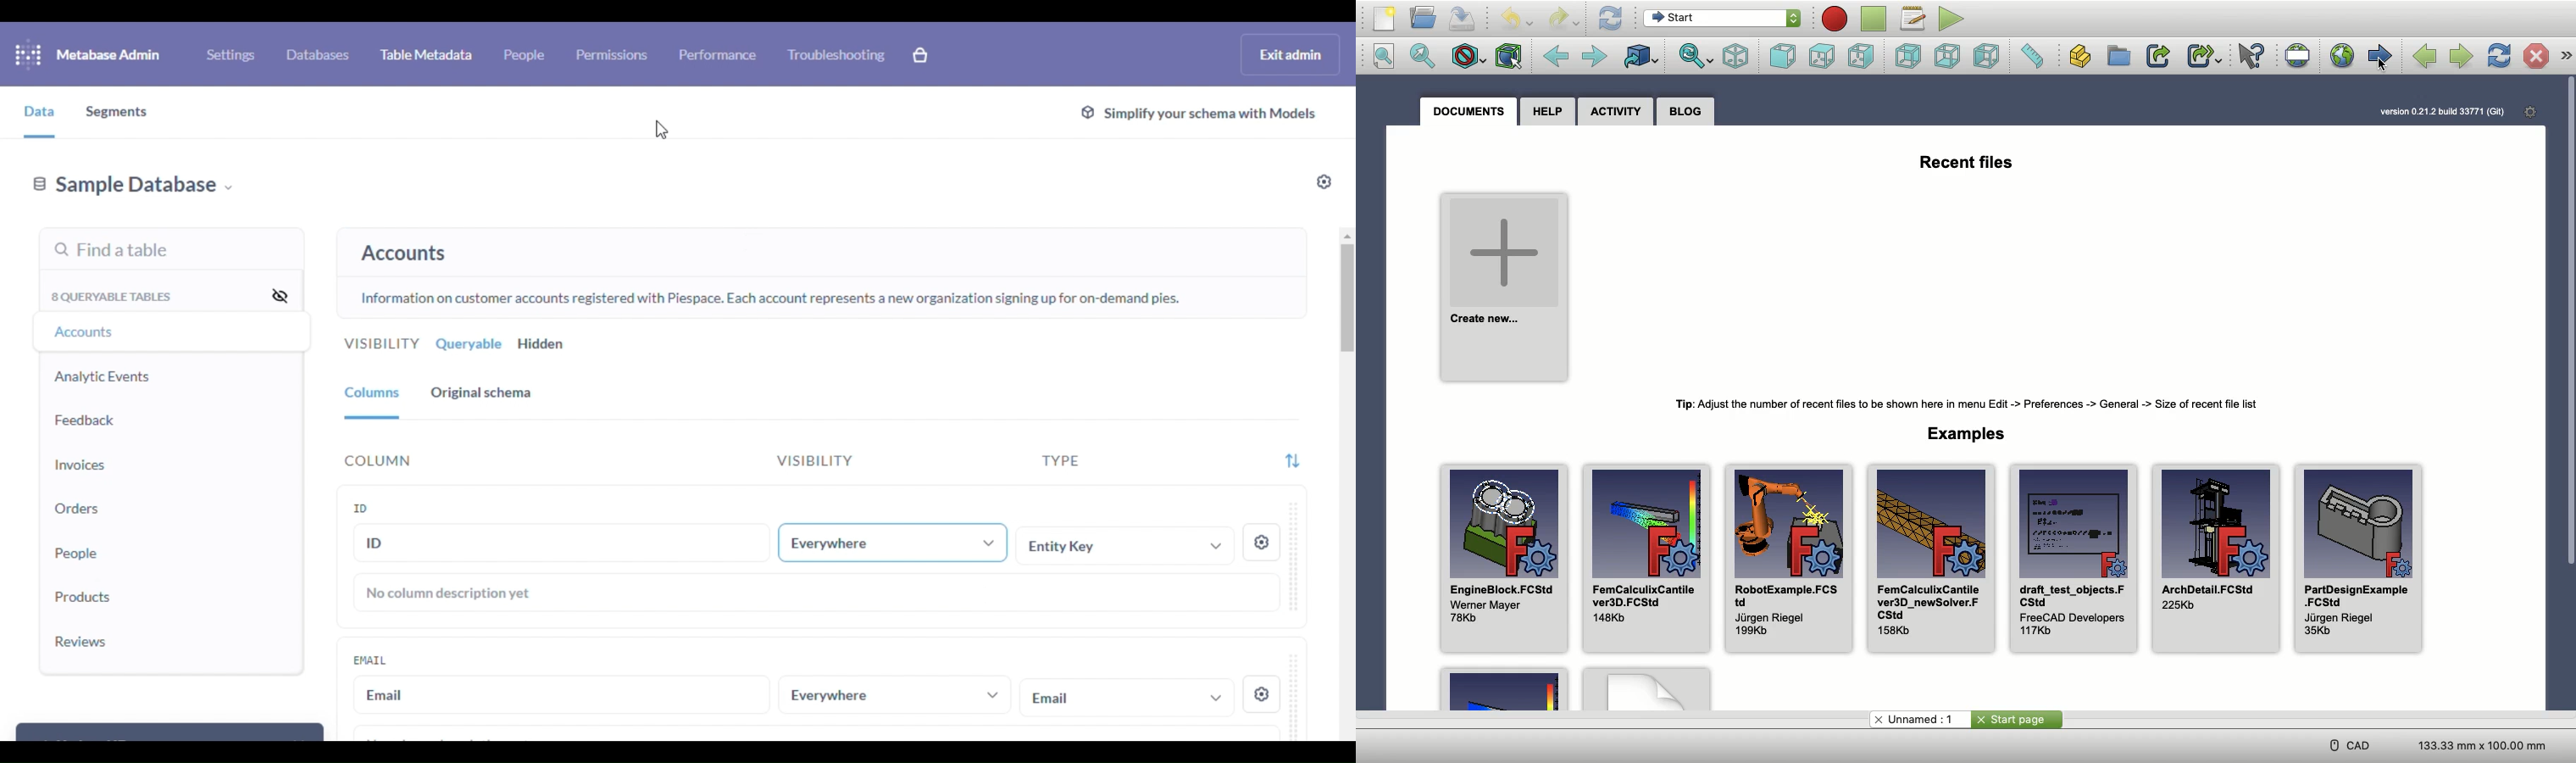 The height and width of the screenshot is (784, 2576). Describe the element at coordinates (719, 54) in the screenshot. I see `performance` at that location.